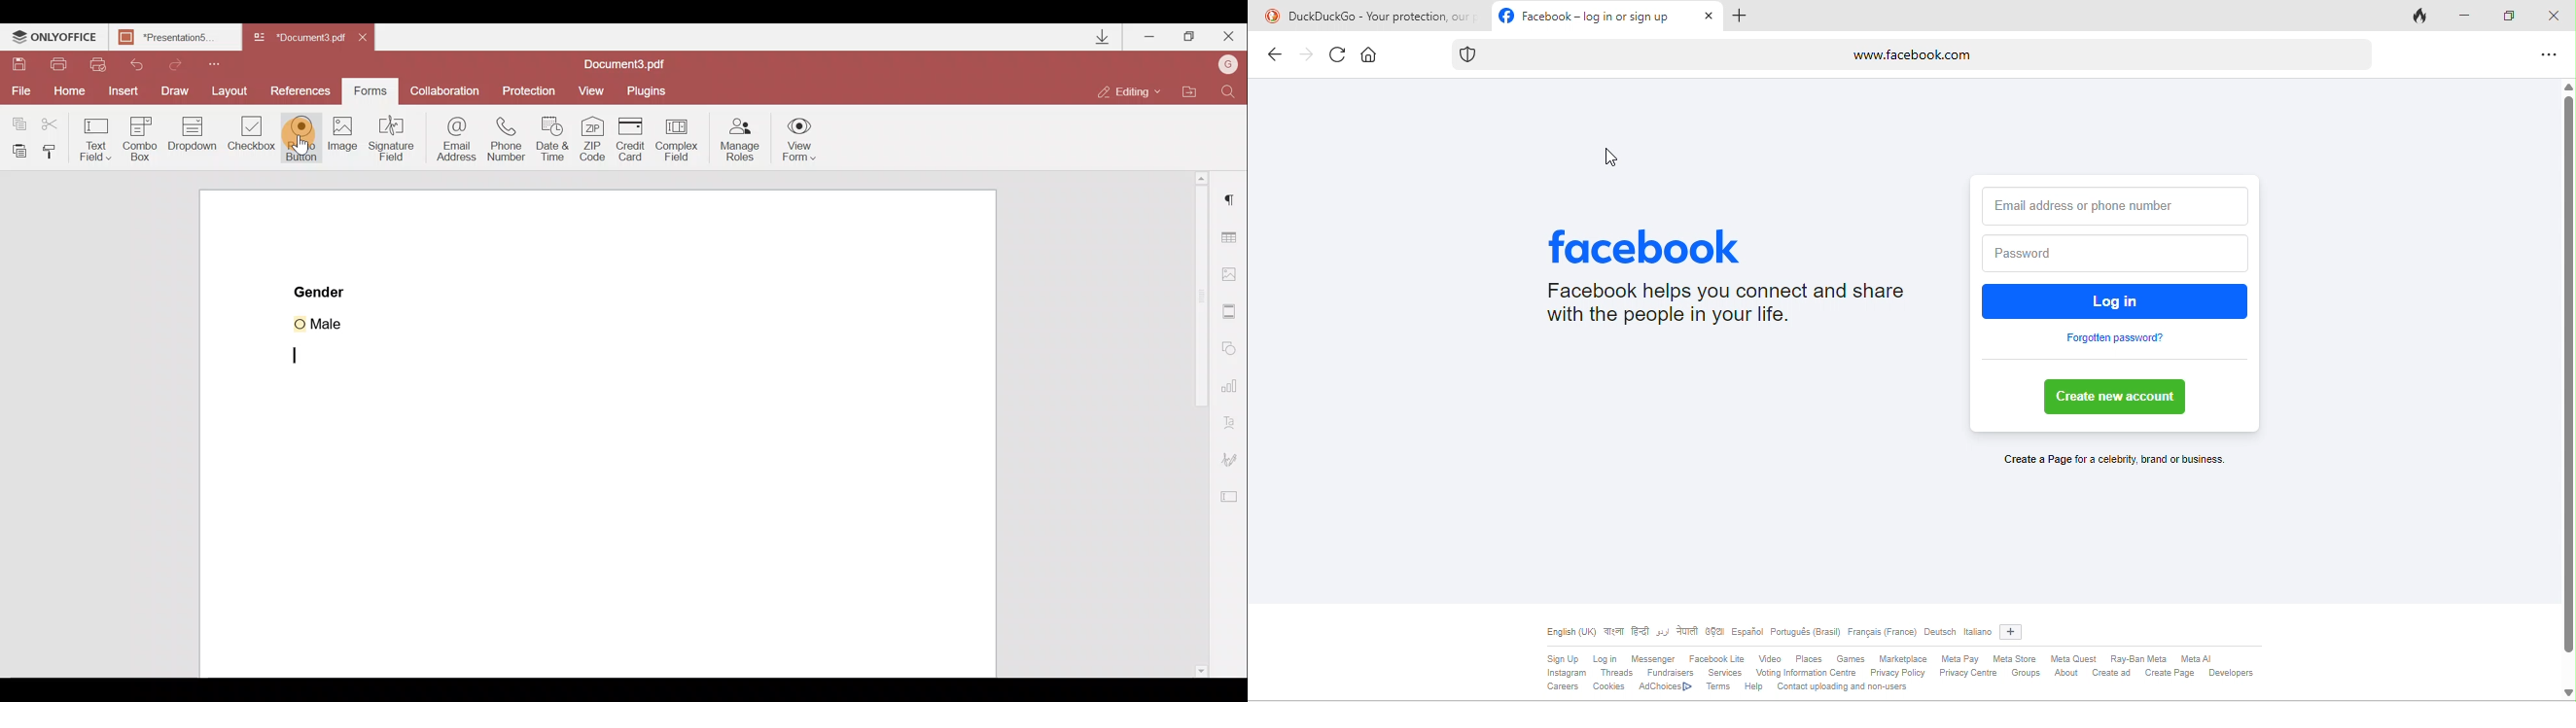  Describe the element at coordinates (1388, 18) in the screenshot. I see `duckduck go -your protection our priority` at that location.